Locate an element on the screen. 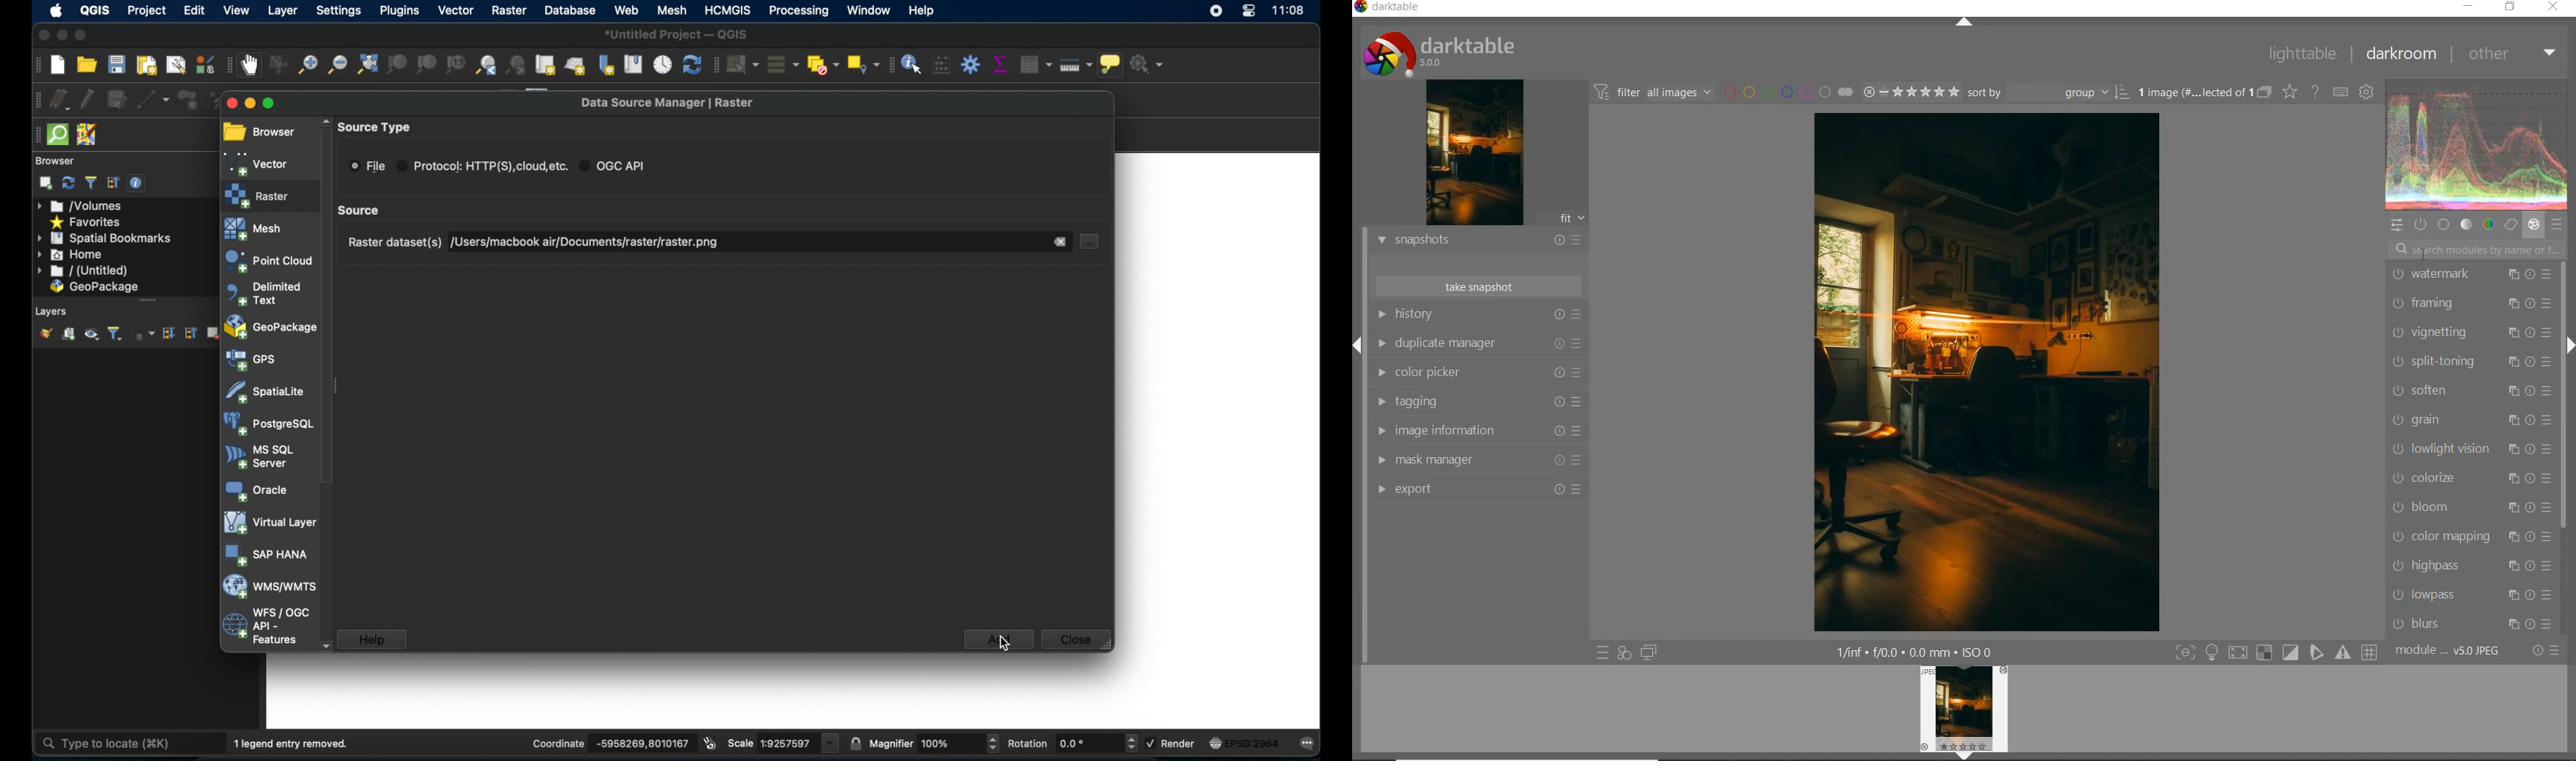  system logo is located at coordinates (1434, 55).